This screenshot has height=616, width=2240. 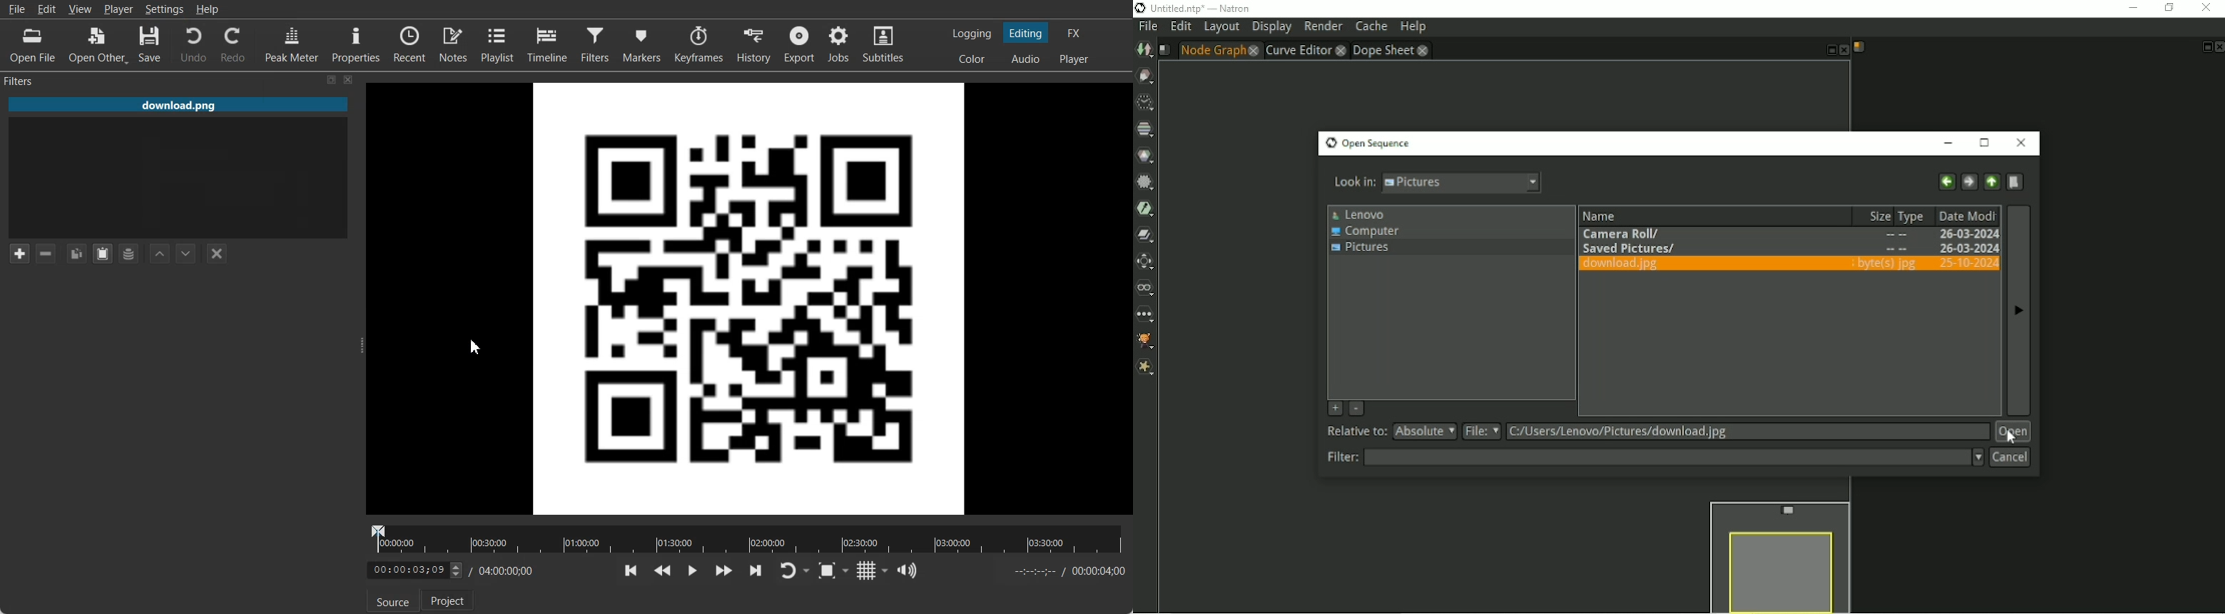 What do you see at coordinates (1027, 33) in the screenshot?
I see `Switch to the Editing layout` at bounding box center [1027, 33].